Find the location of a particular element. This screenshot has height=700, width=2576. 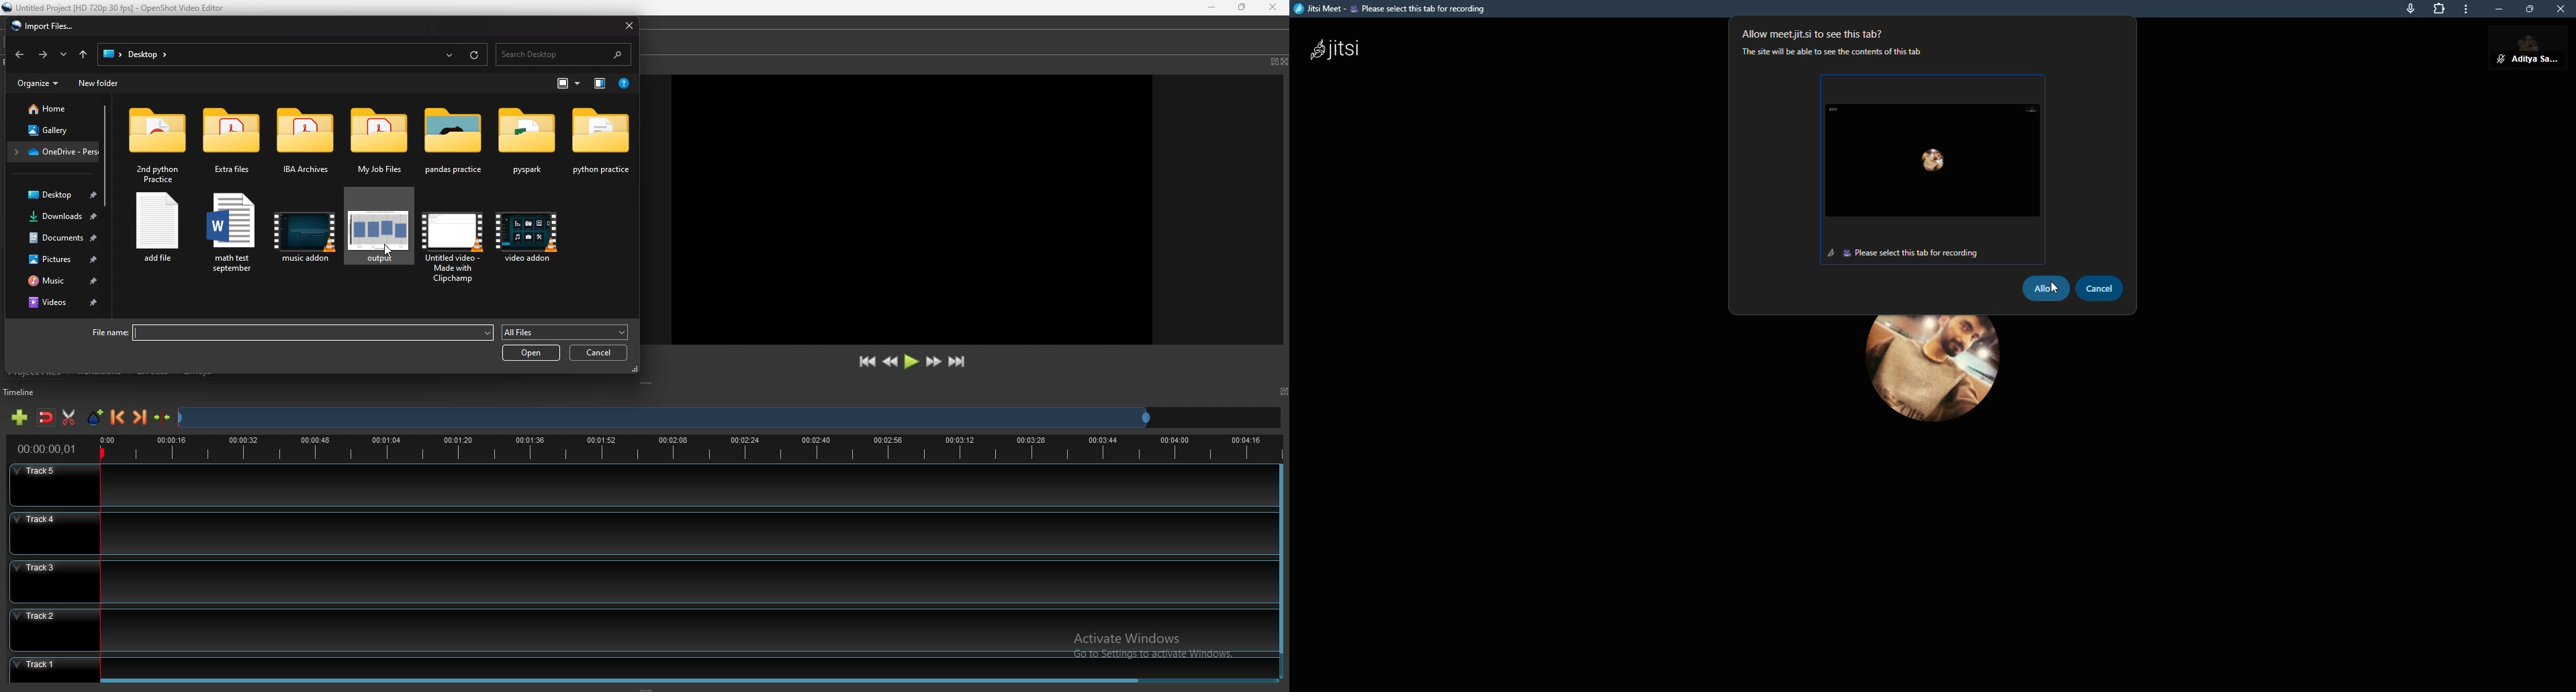

recent is located at coordinates (451, 55).